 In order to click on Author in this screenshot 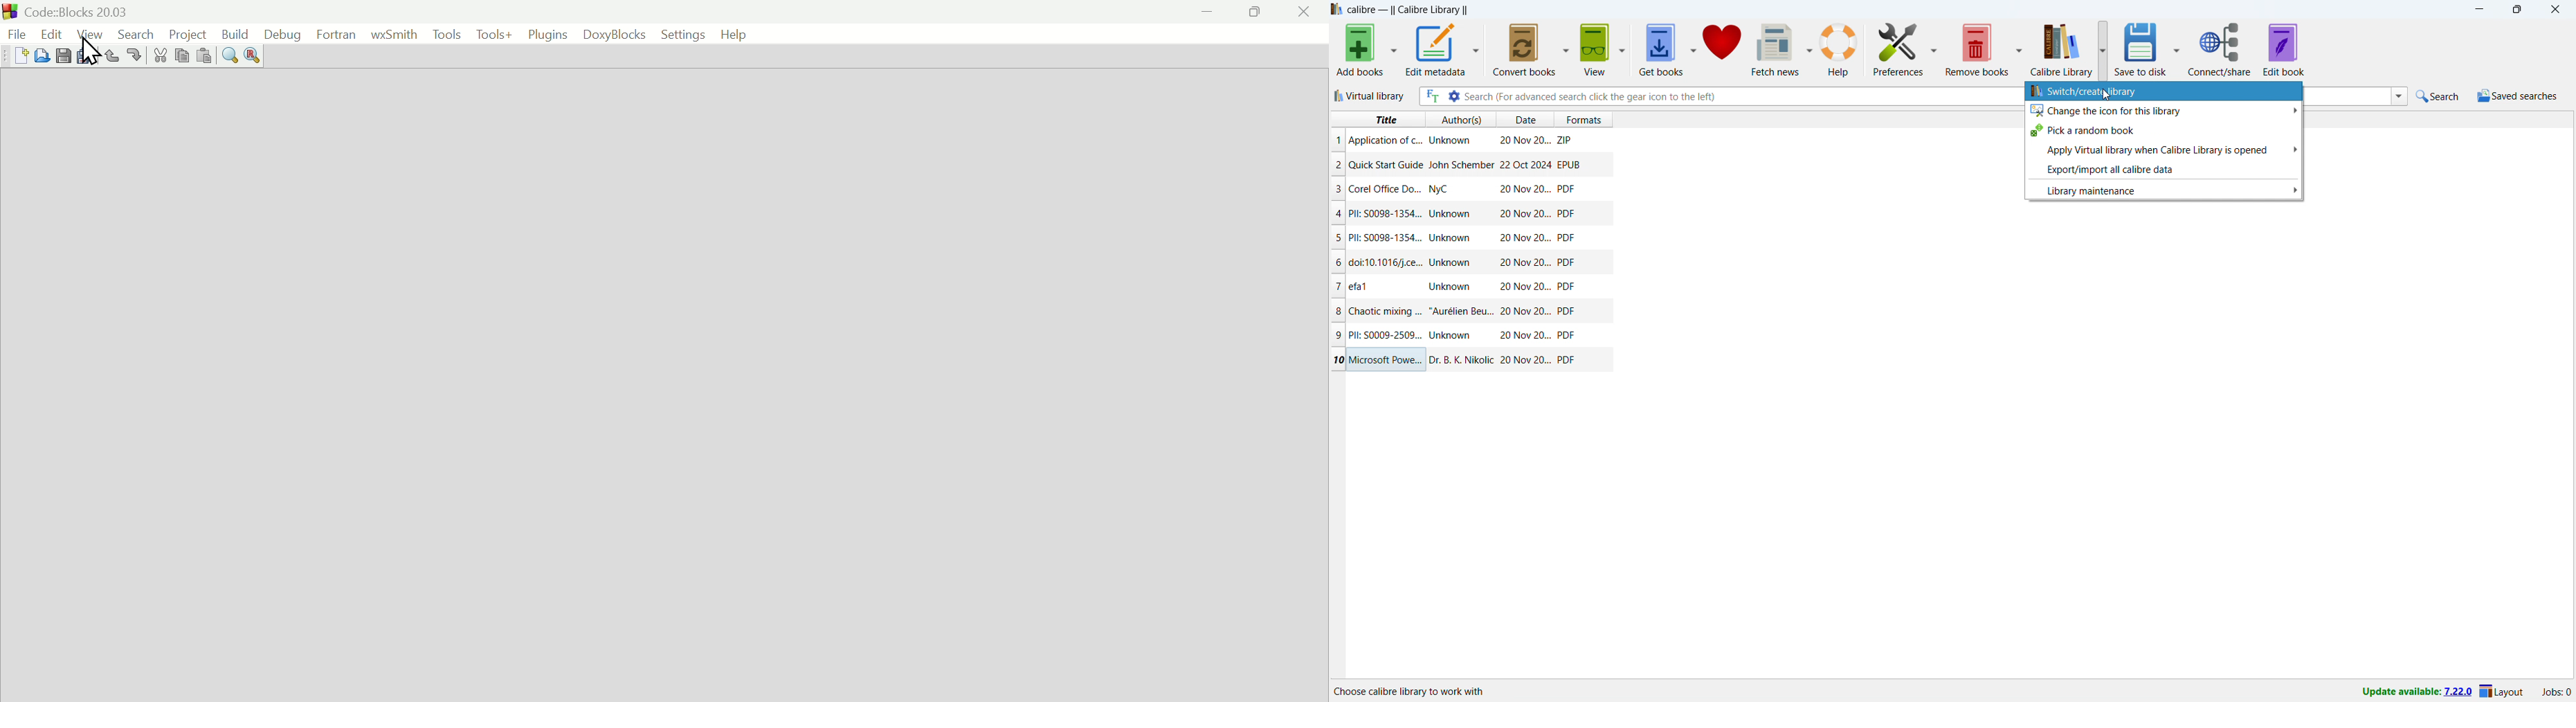, I will do `click(1460, 164)`.